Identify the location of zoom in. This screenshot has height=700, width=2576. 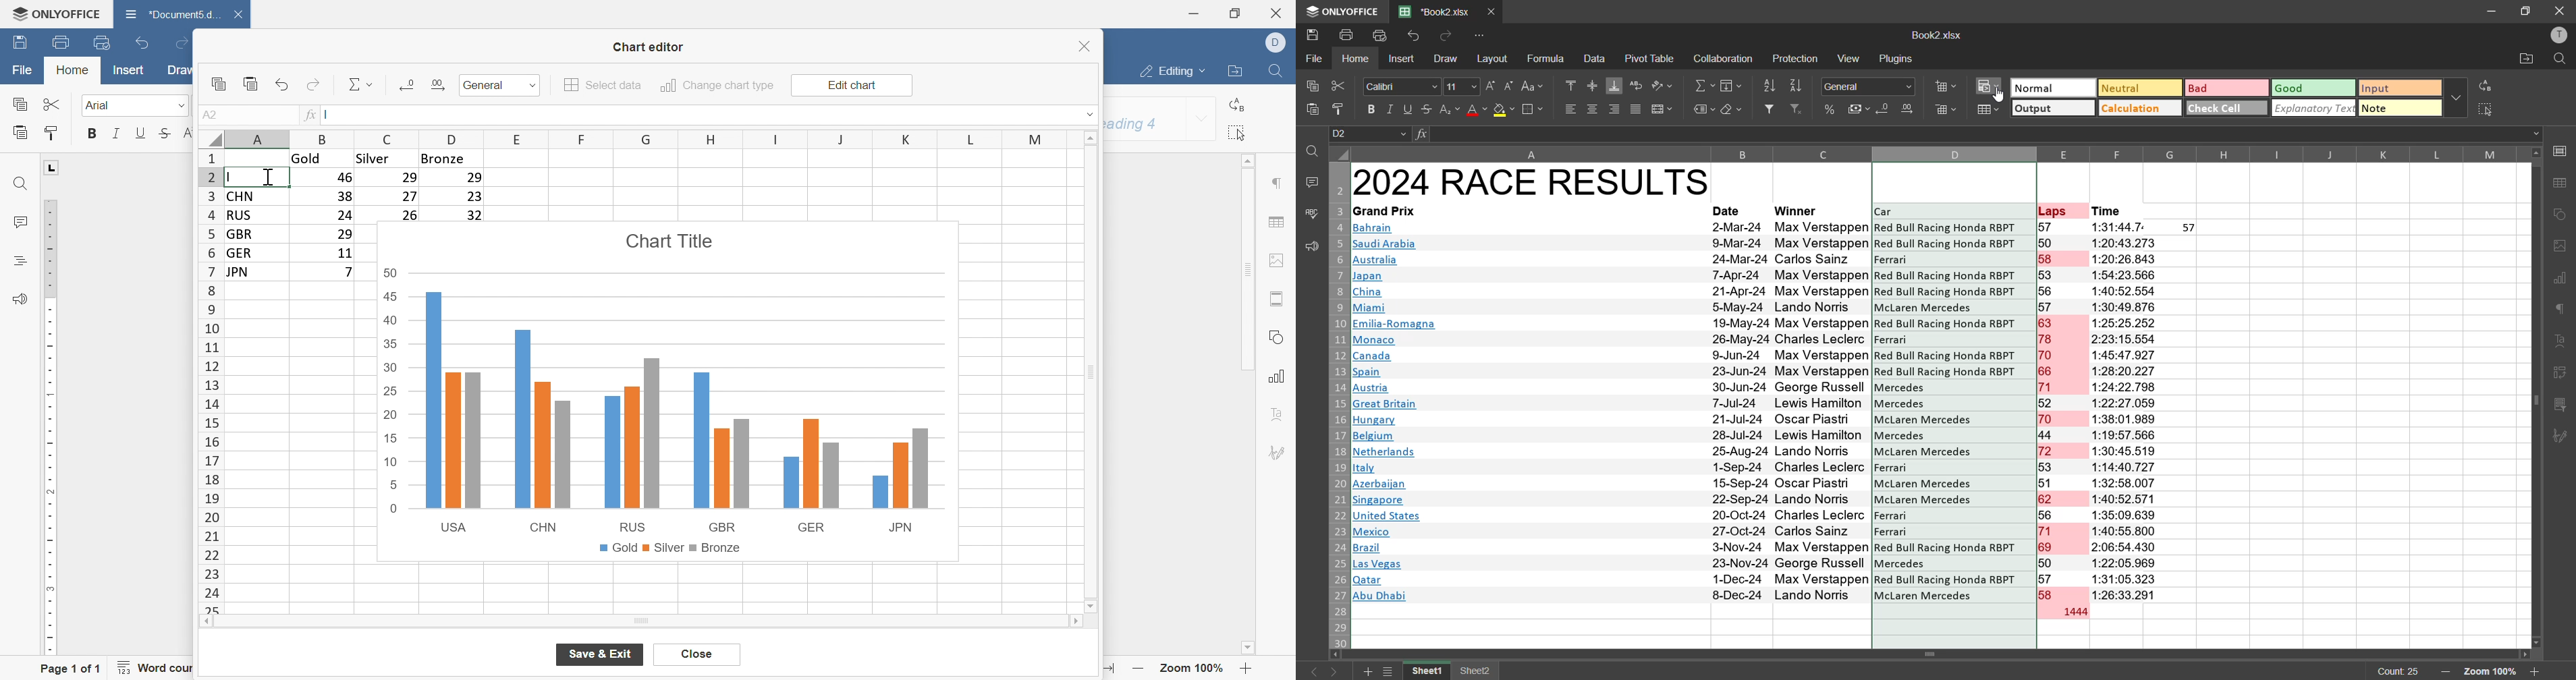
(1247, 669).